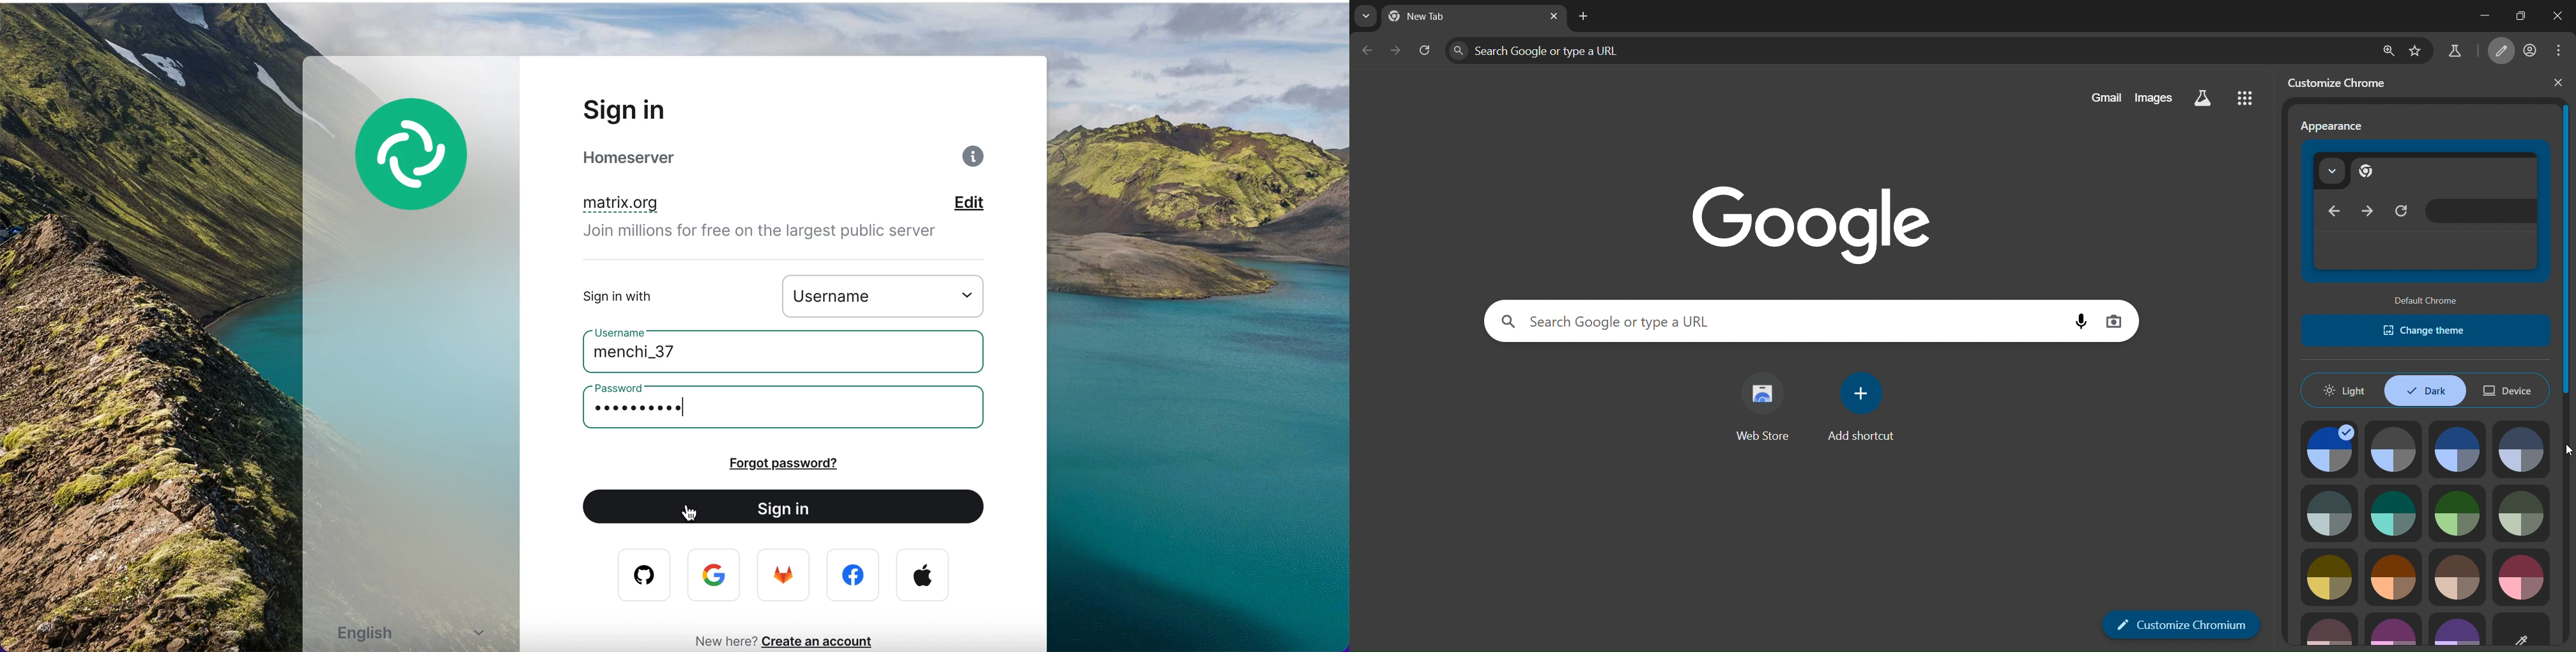 The width and height of the screenshot is (2576, 672). I want to click on theme, so click(2391, 577).